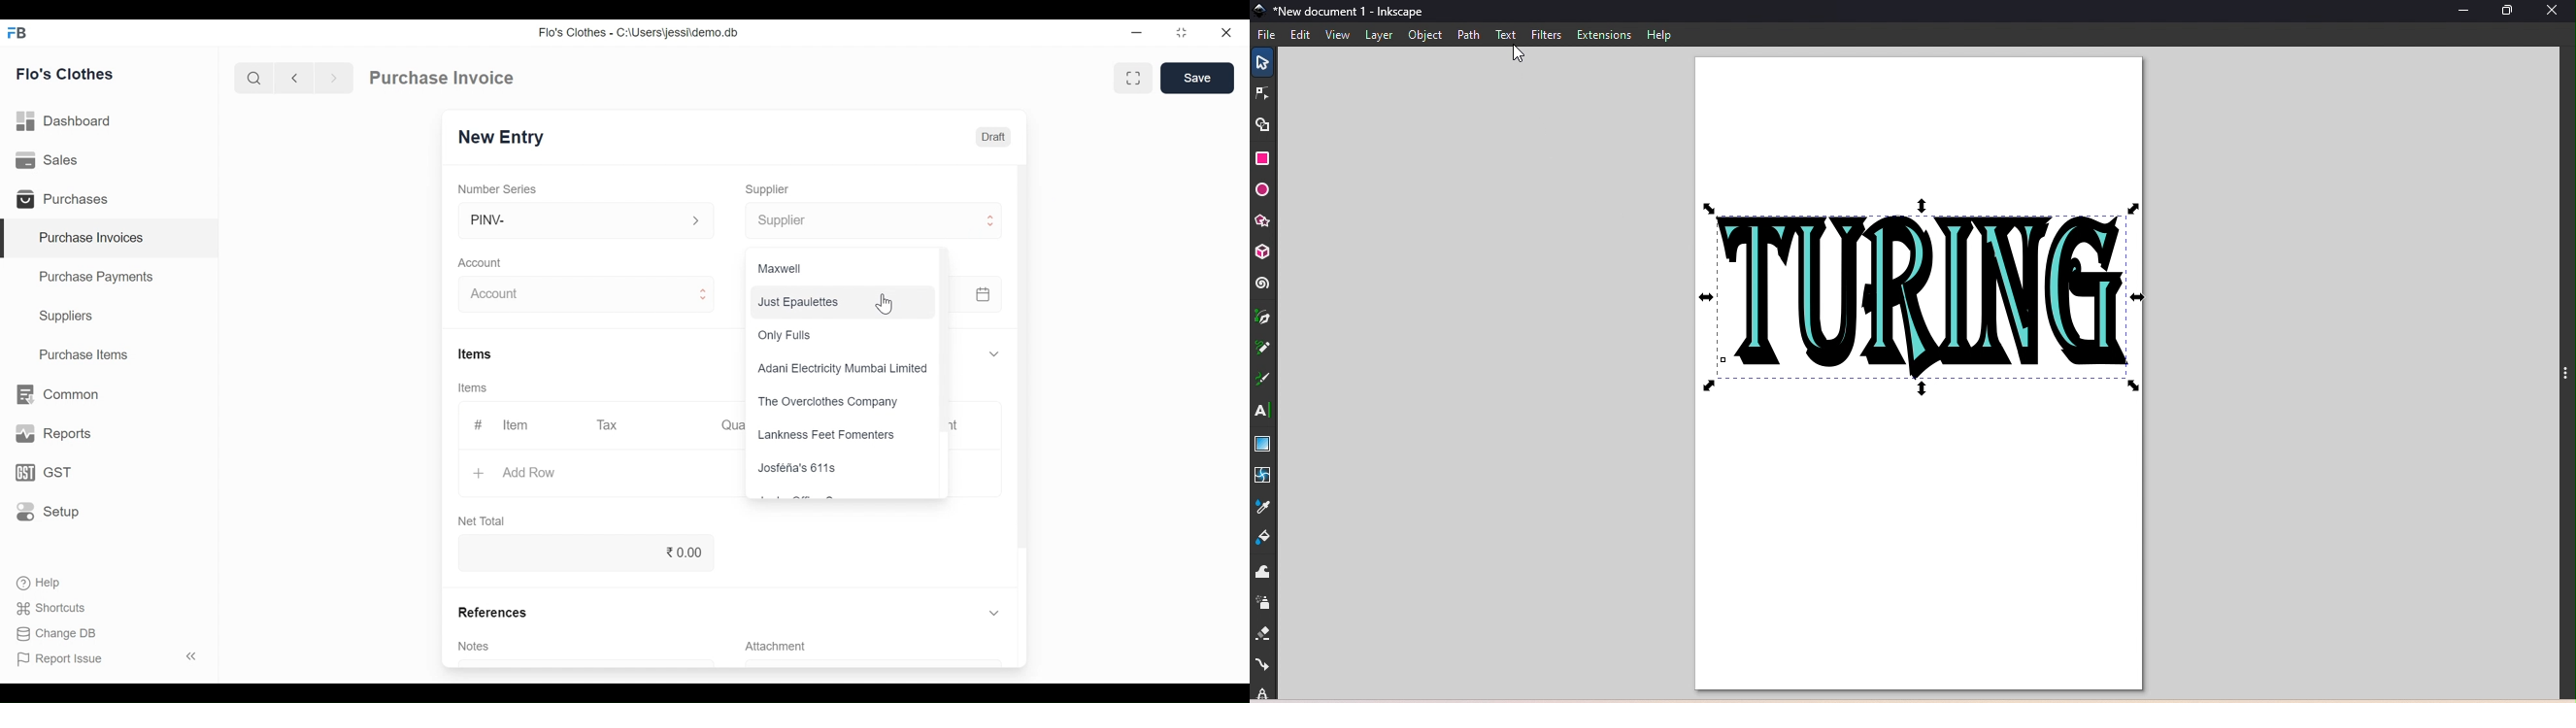 The image size is (2576, 728). What do you see at coordinates (1335, 36) in the screenshot?
I see `View` at bounding box center [1335, 36].